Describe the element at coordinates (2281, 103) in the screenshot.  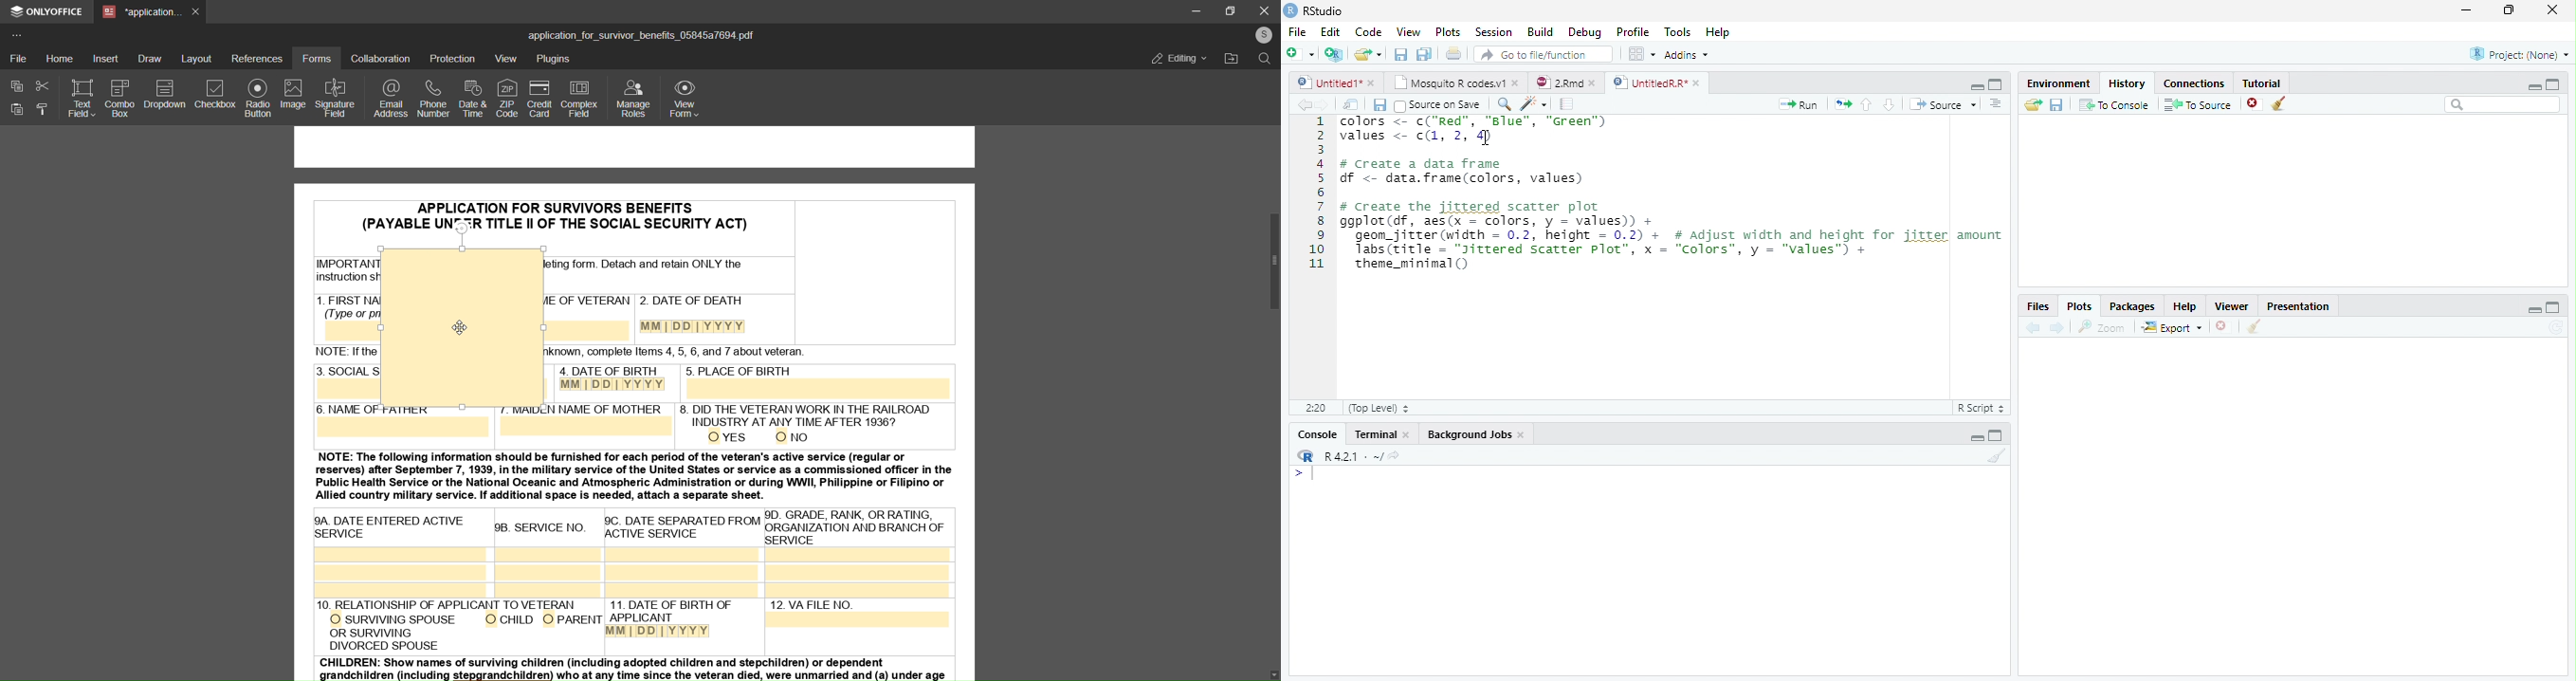
I see `Clear all history entries` at that location.